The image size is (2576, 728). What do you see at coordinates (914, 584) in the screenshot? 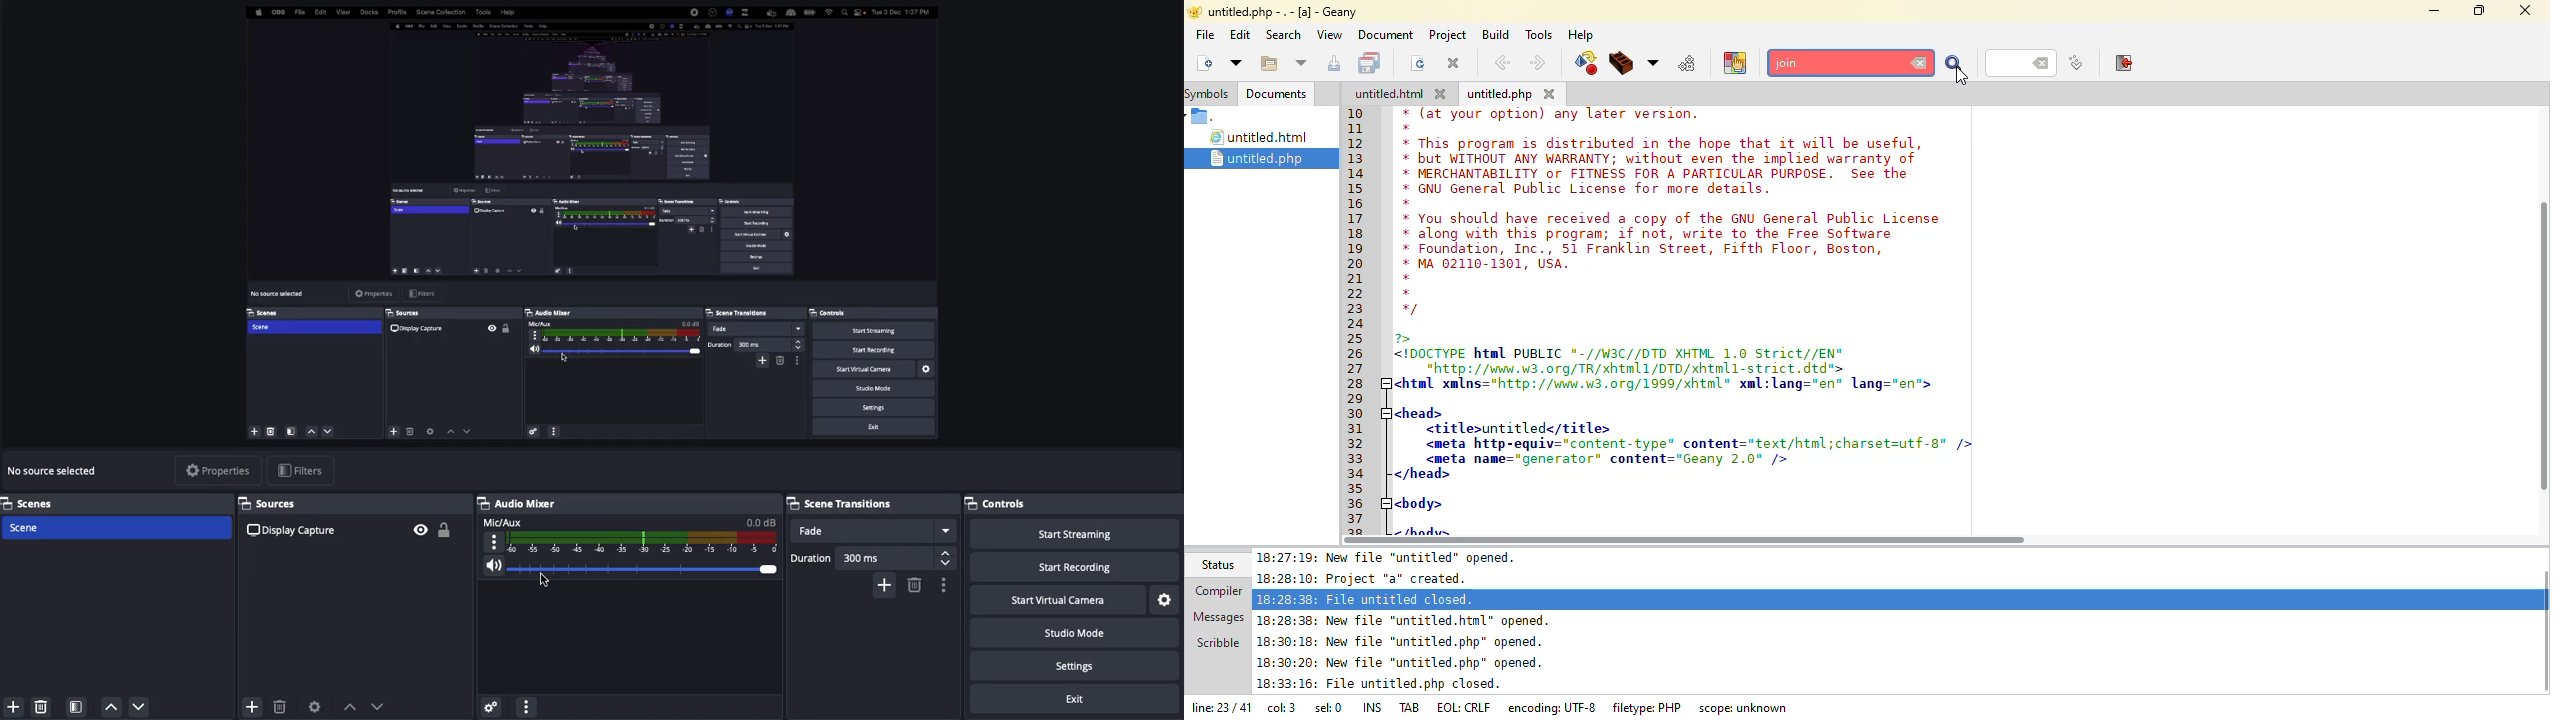
I see `Delete` at bounding box center [914, 584].